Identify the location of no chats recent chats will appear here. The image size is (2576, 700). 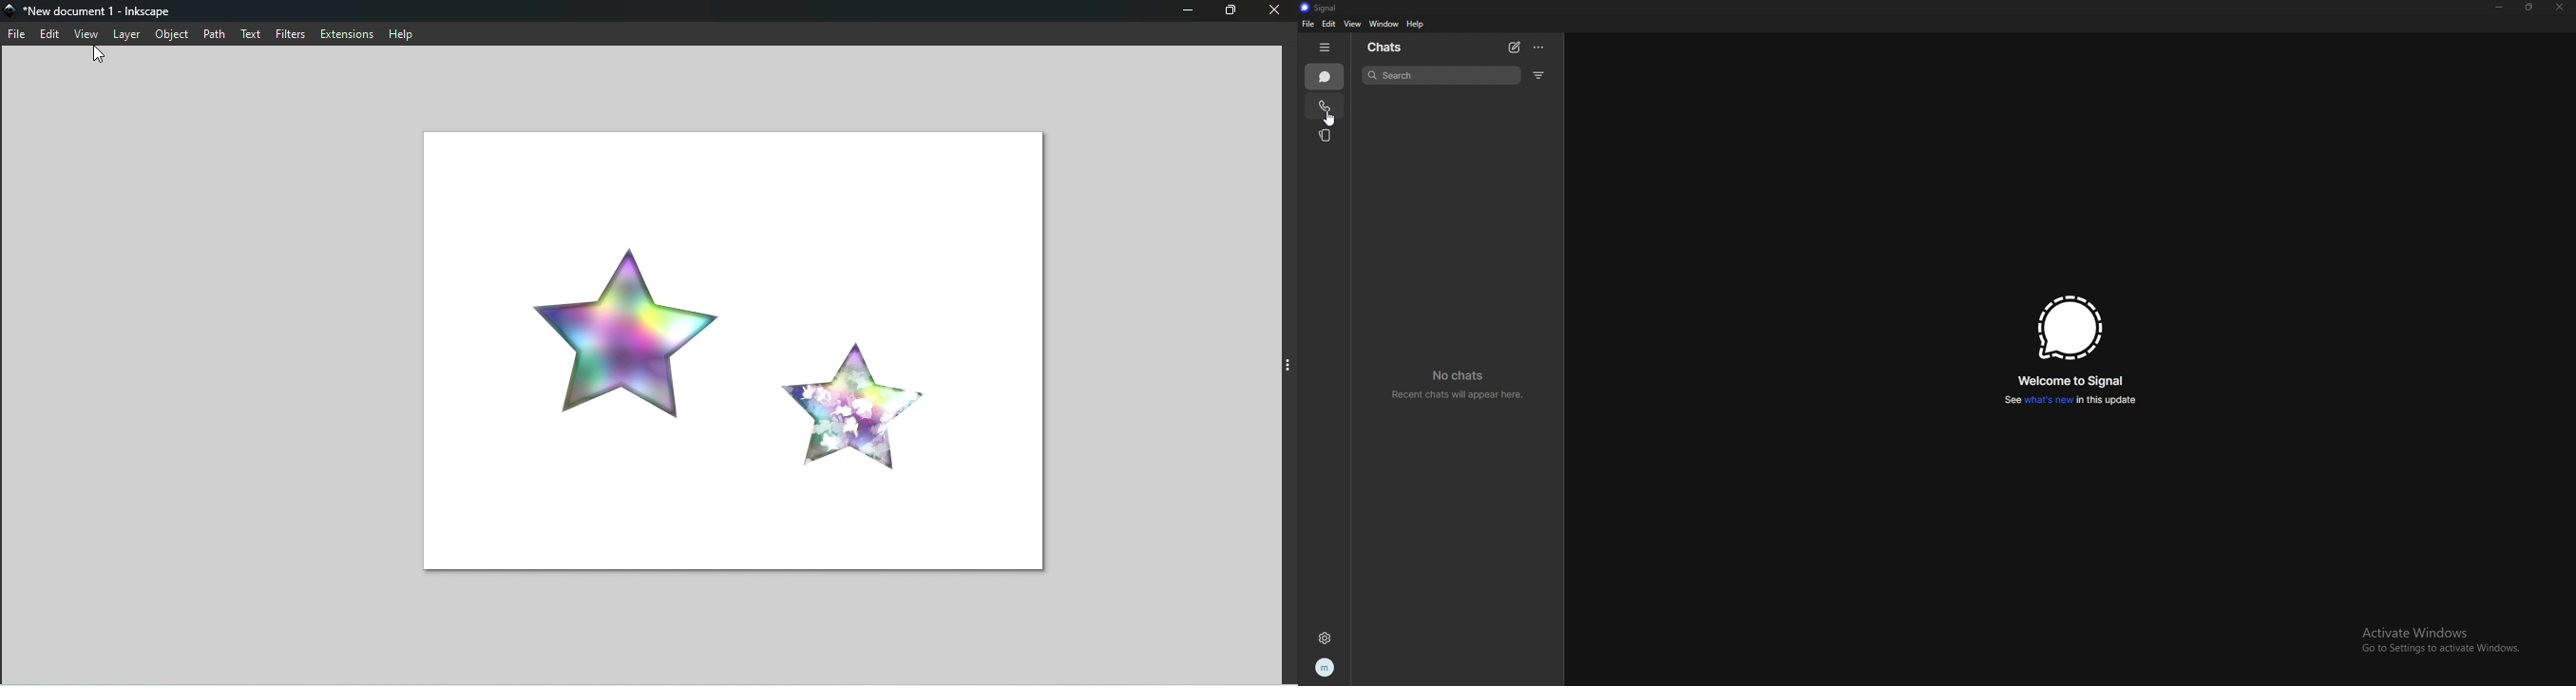
(1457, 385).